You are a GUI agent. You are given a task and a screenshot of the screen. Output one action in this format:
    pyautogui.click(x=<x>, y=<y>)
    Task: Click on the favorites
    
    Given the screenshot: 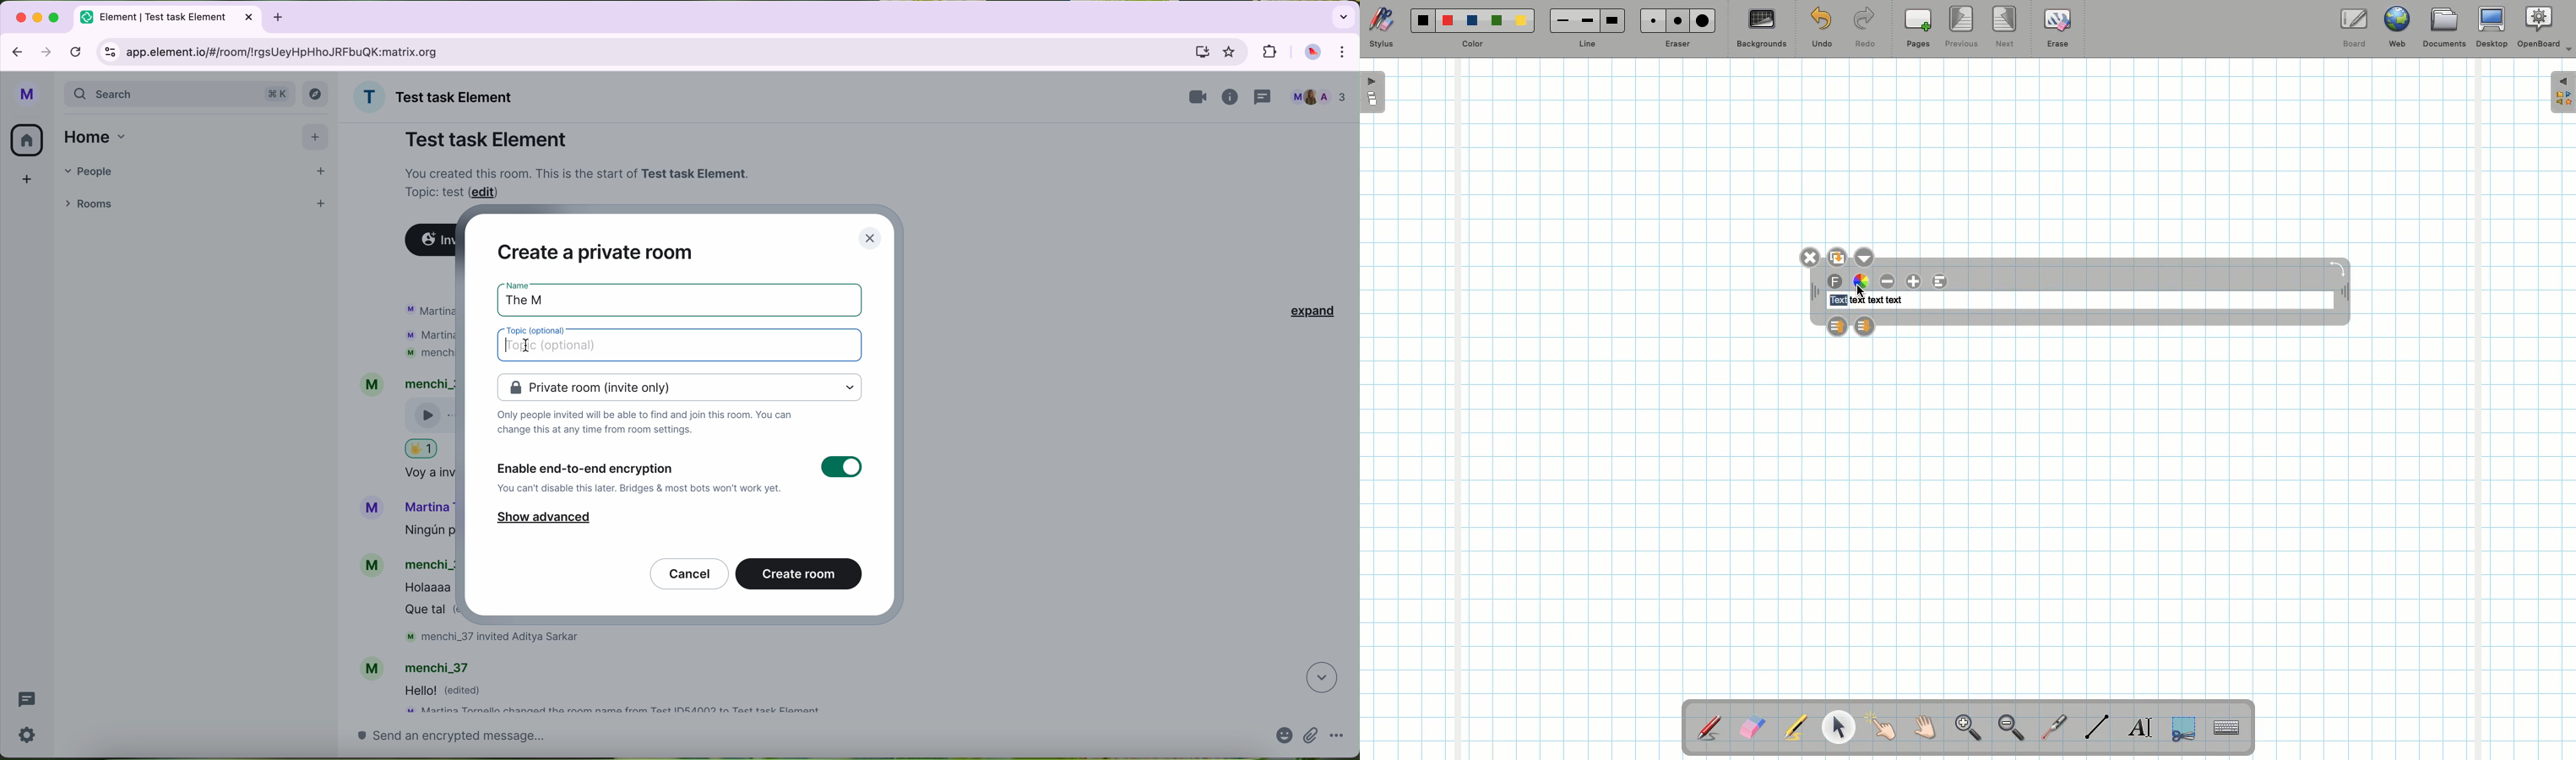 What is the action you would take?
    pyautogui.click(x=1232, y=52)
    